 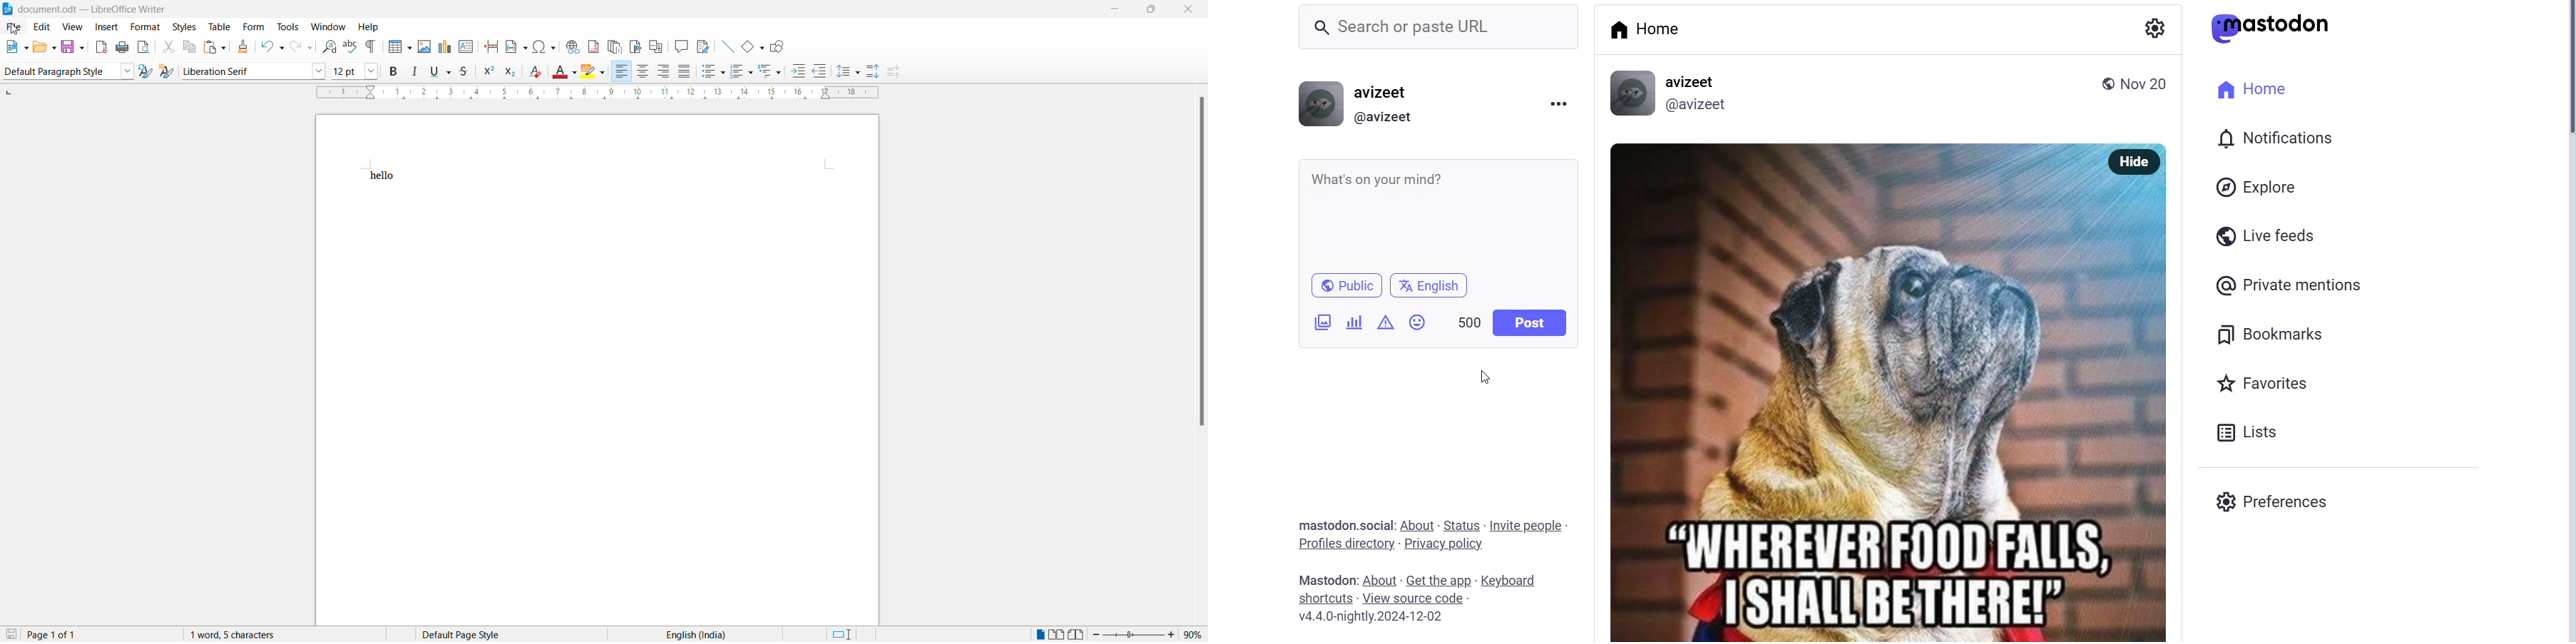 I want to click on favorites, so click(x=2267, y=383).